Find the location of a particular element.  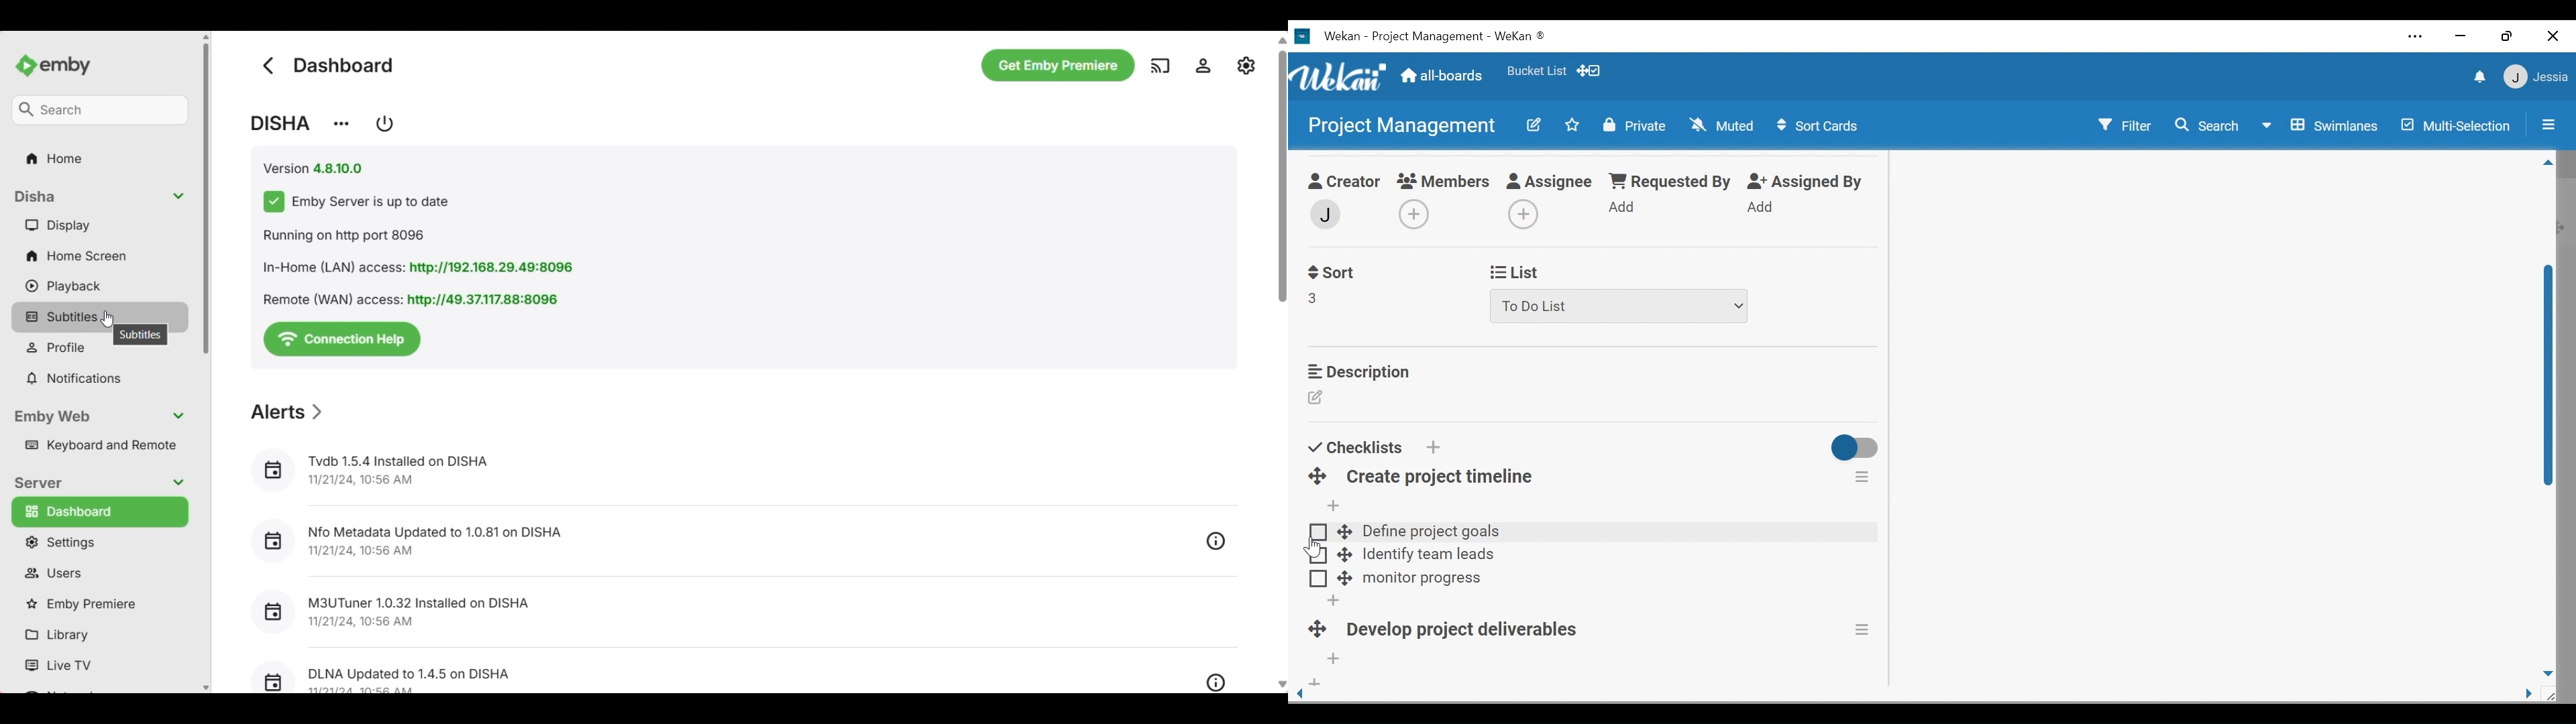

 is located at coordinates (1434, 448).